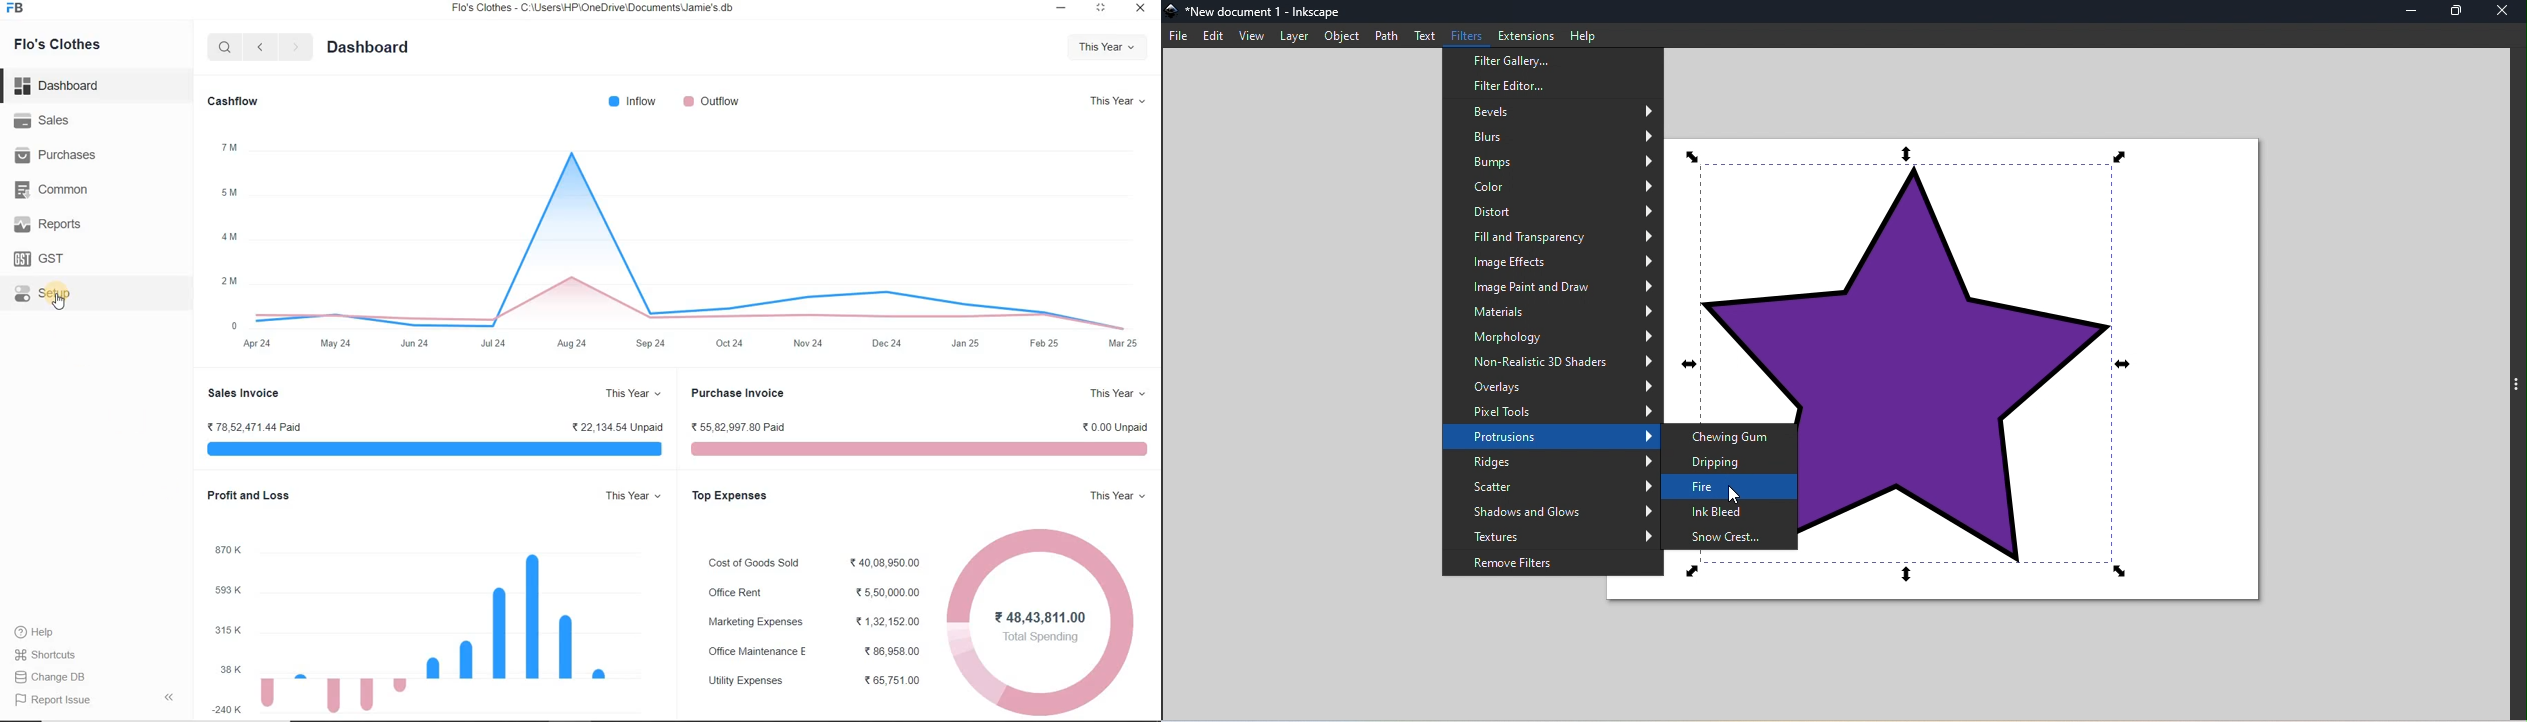 The width and height of the screenshot is (2548, 728). What do you see at coordinates (757, 652) in the screenshot?
I see `office maintenance E` at bounding box center [757, 652].